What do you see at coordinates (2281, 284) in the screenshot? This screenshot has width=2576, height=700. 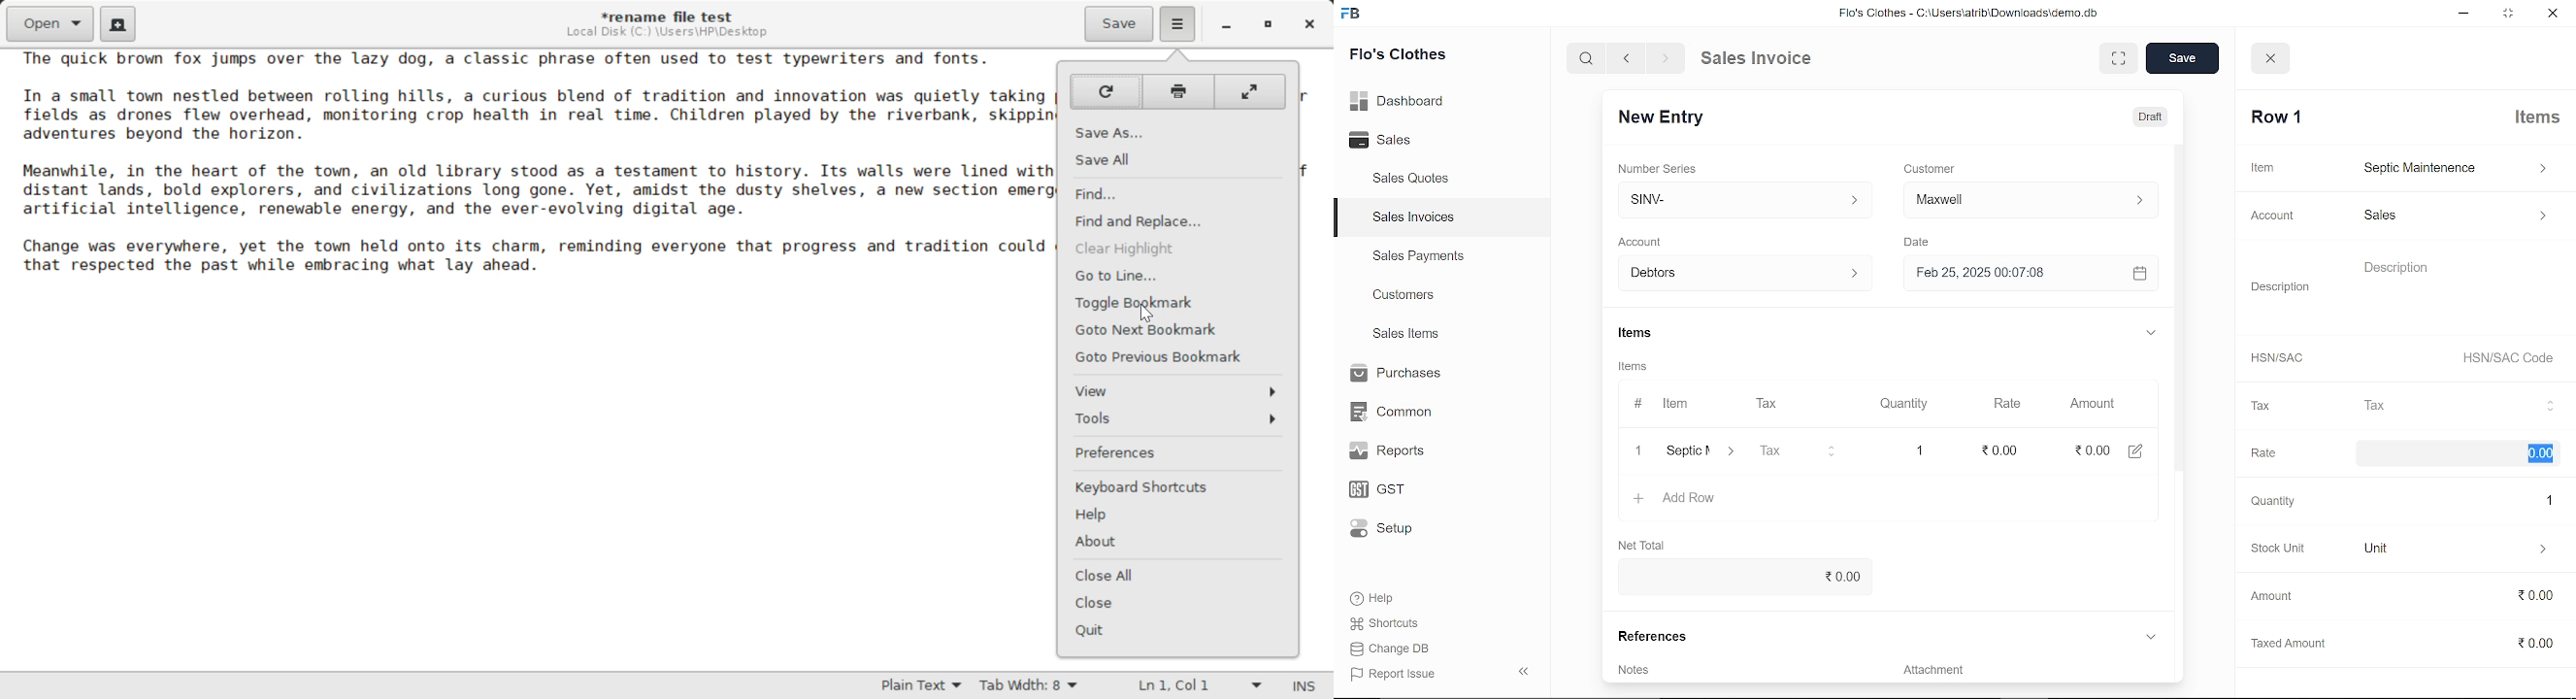 I see `Description` at bounding box center [2281, 284].